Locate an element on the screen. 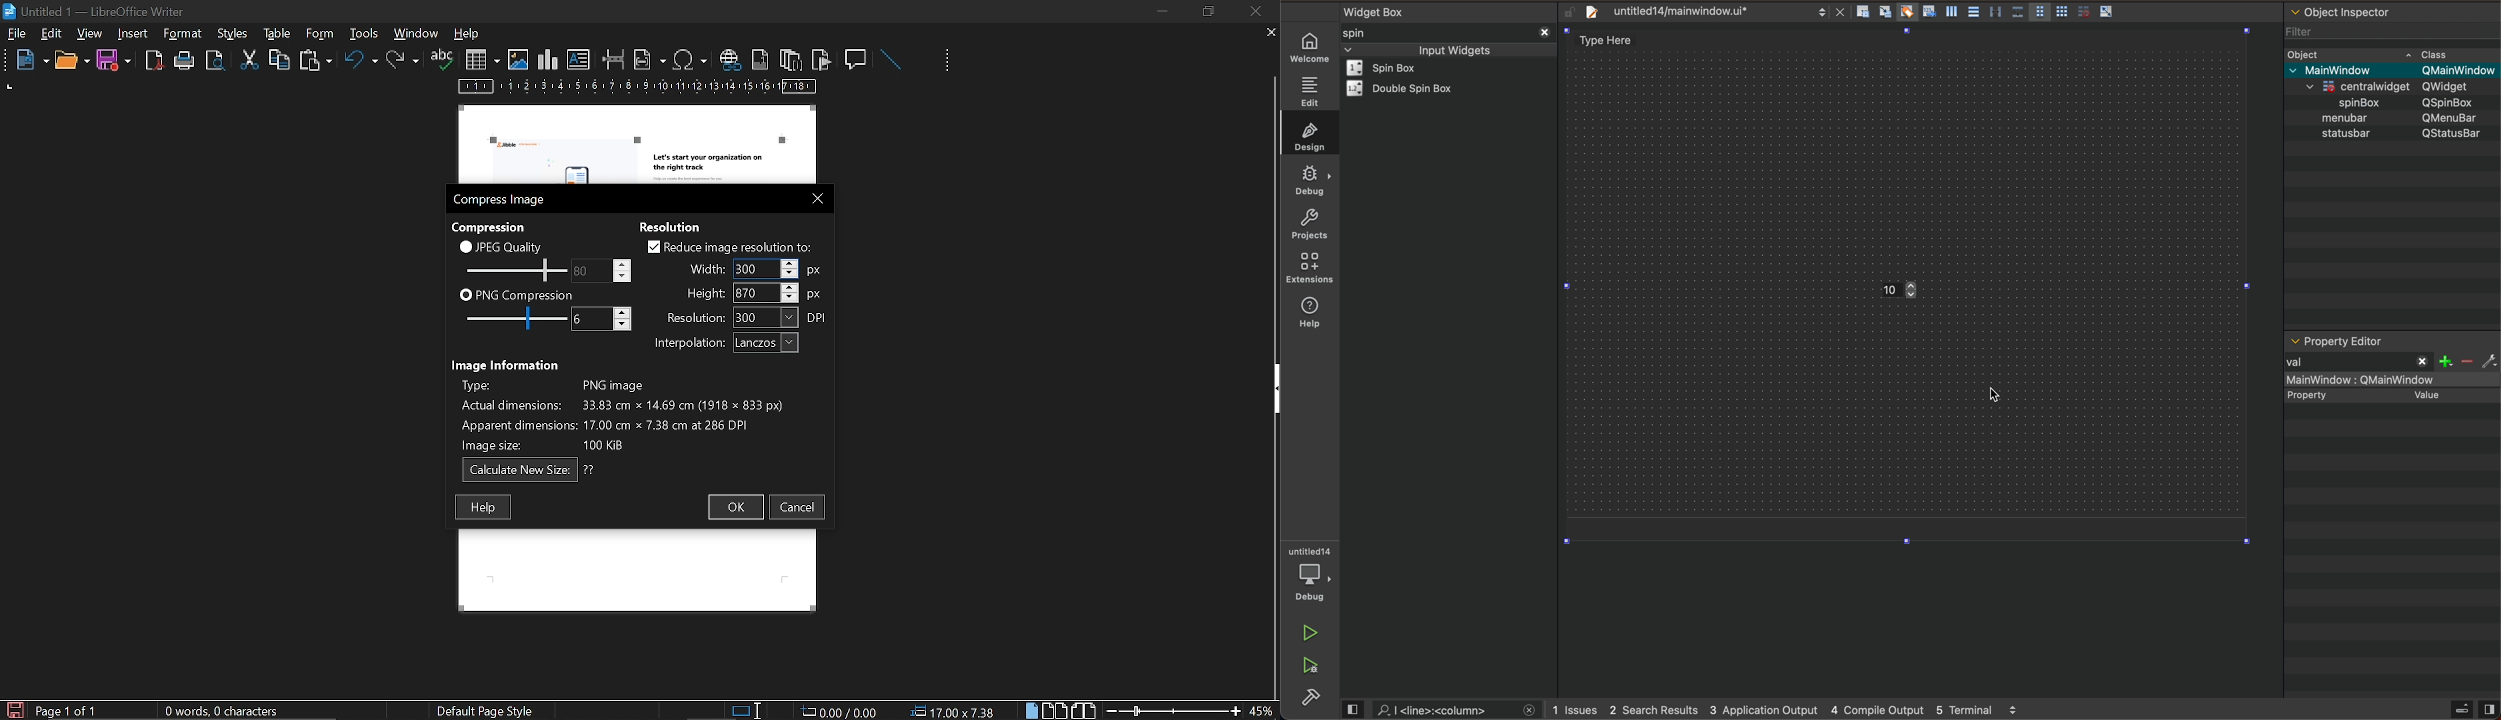 This screenshot has width=2520, height=728. calculate new size is located at coordinates (529, 470).